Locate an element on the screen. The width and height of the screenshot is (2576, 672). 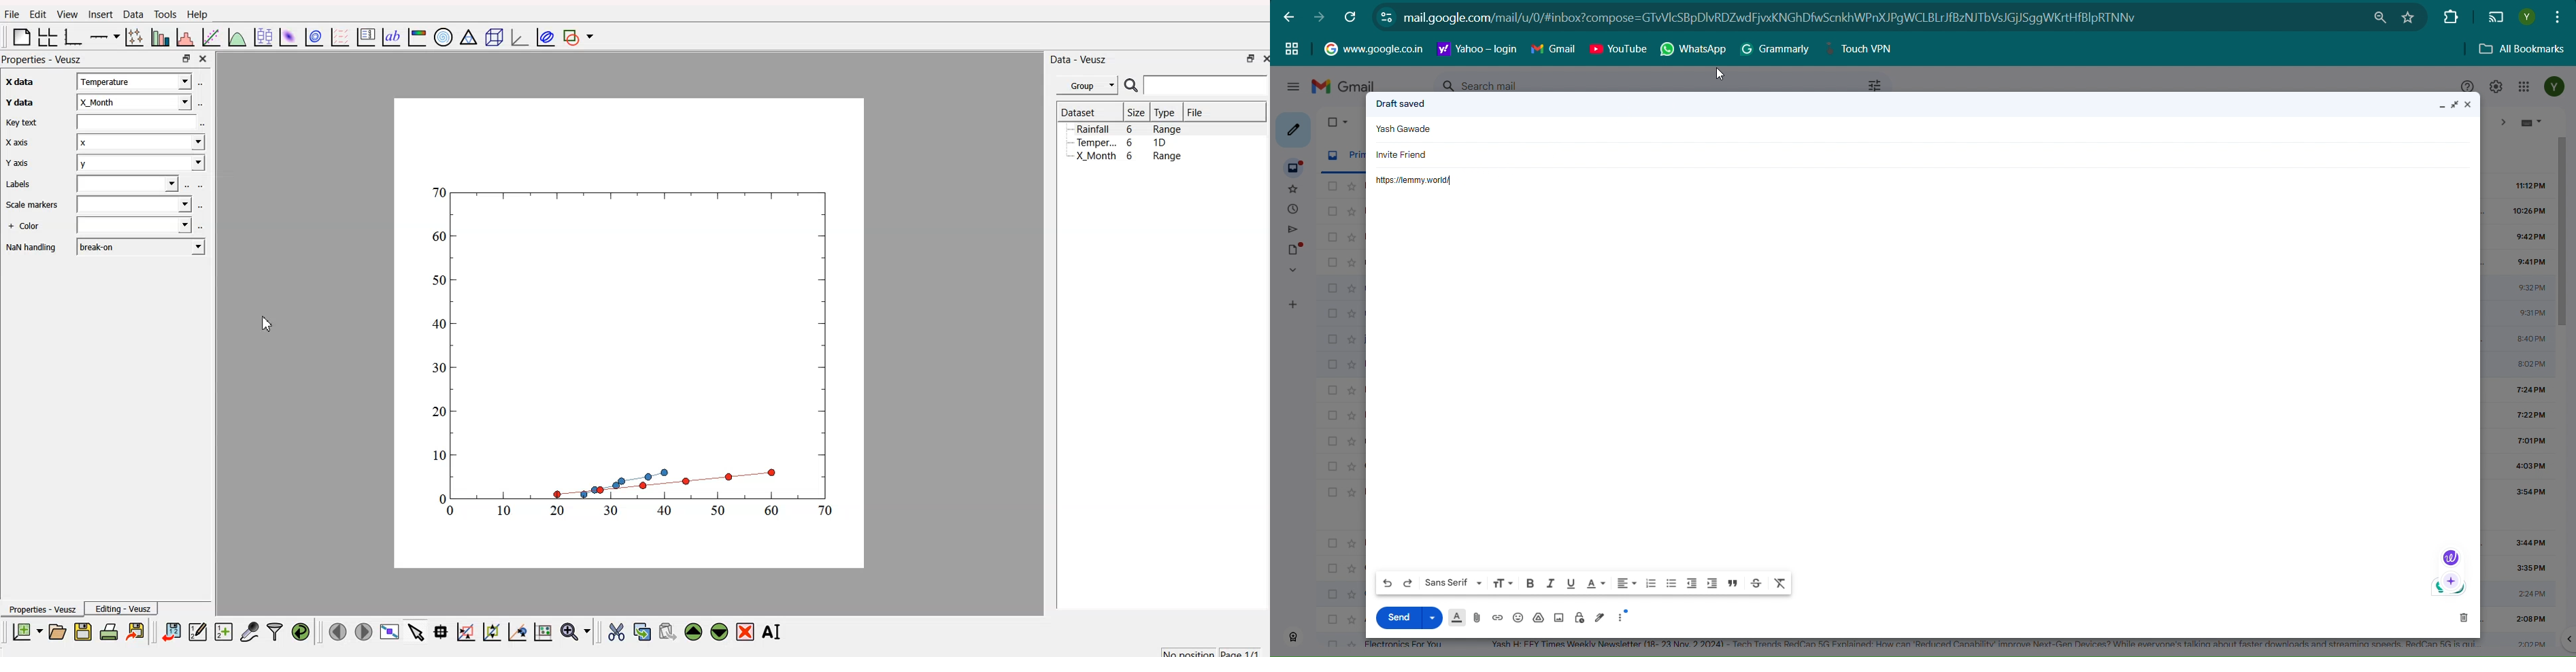
search bar is located at coordinates (1209, 87).